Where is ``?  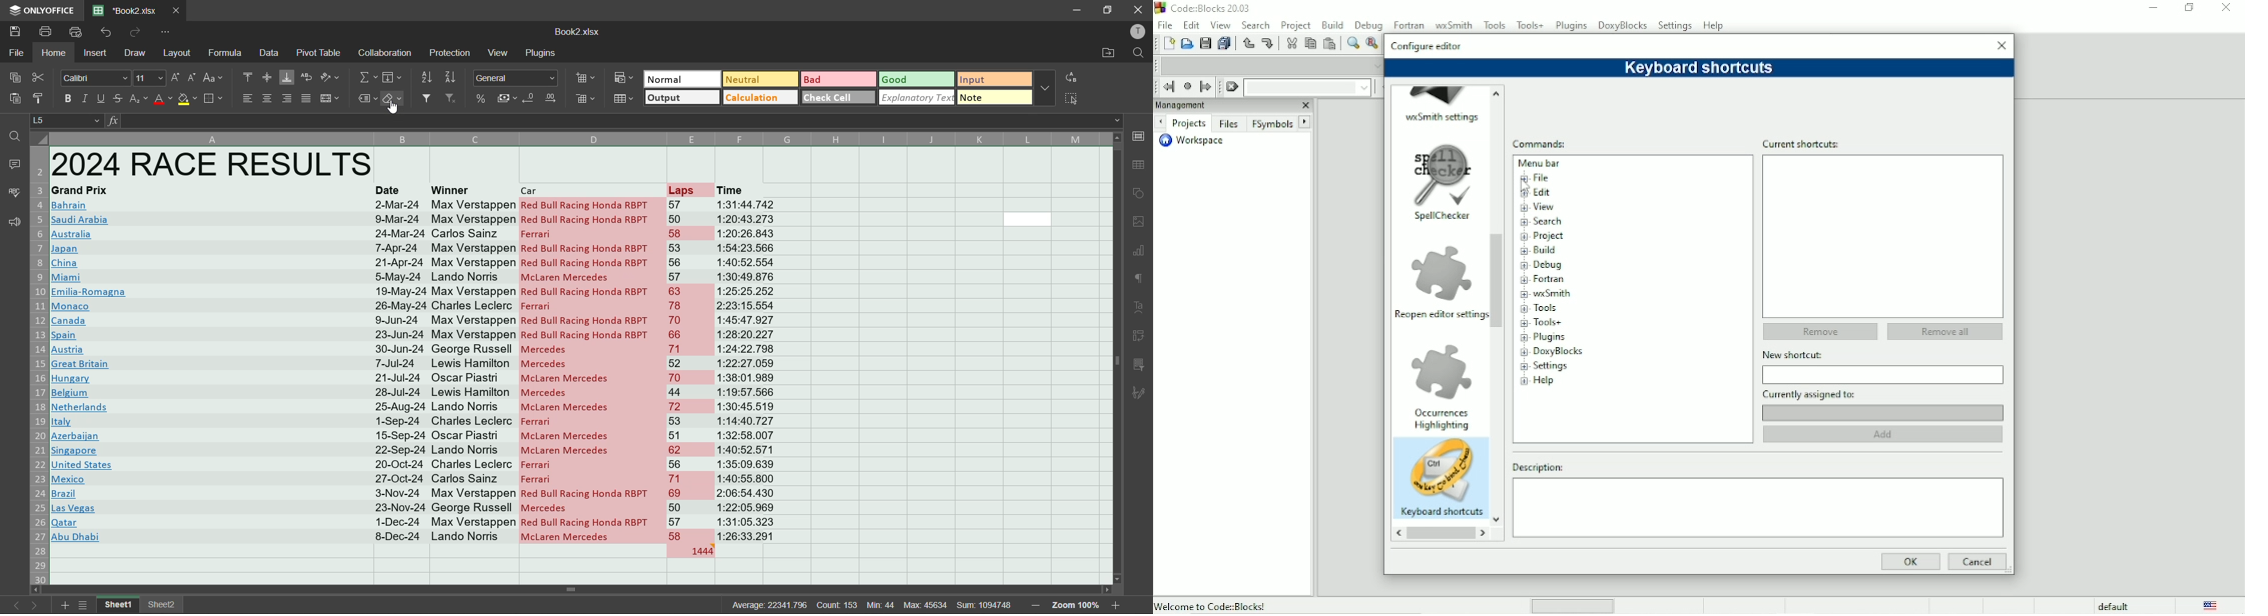
 is located at coordinates (1882, 412).